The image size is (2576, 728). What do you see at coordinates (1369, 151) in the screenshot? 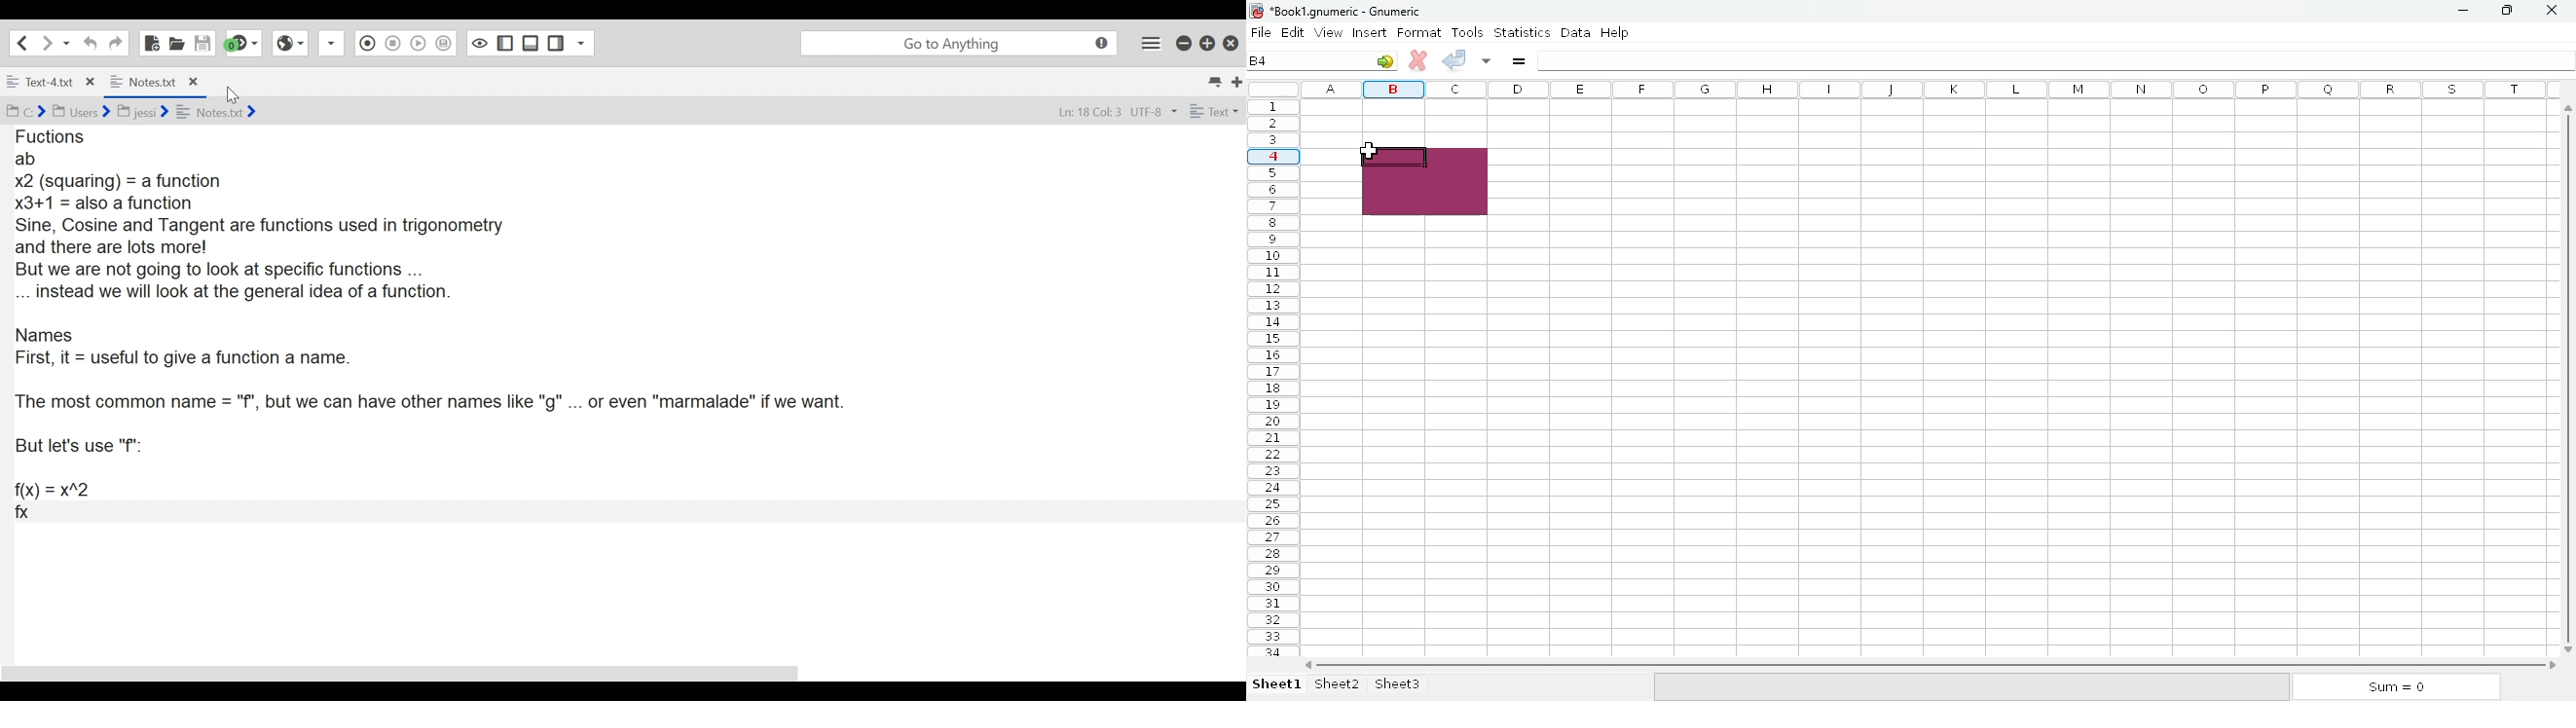
I see `mouse down` at bounding box center [1369, 151].